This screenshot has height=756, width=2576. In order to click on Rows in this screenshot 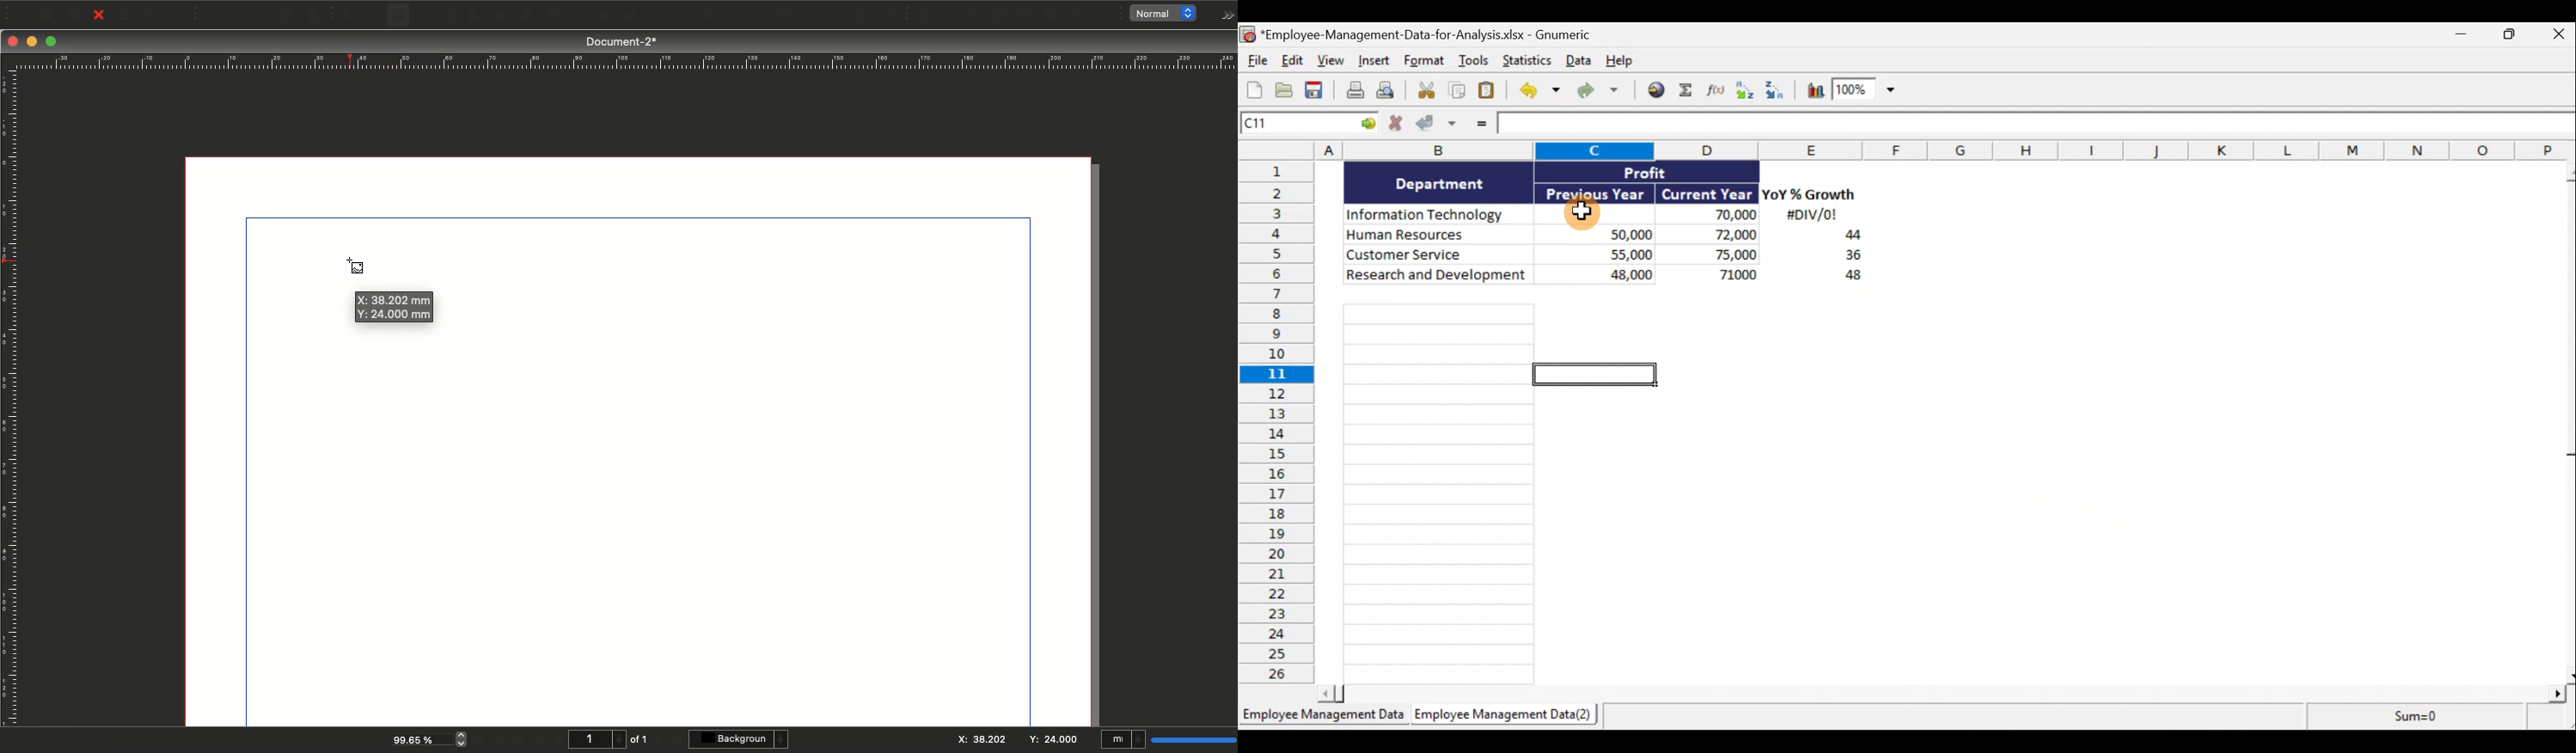, I will do `click(1281, 425)`.